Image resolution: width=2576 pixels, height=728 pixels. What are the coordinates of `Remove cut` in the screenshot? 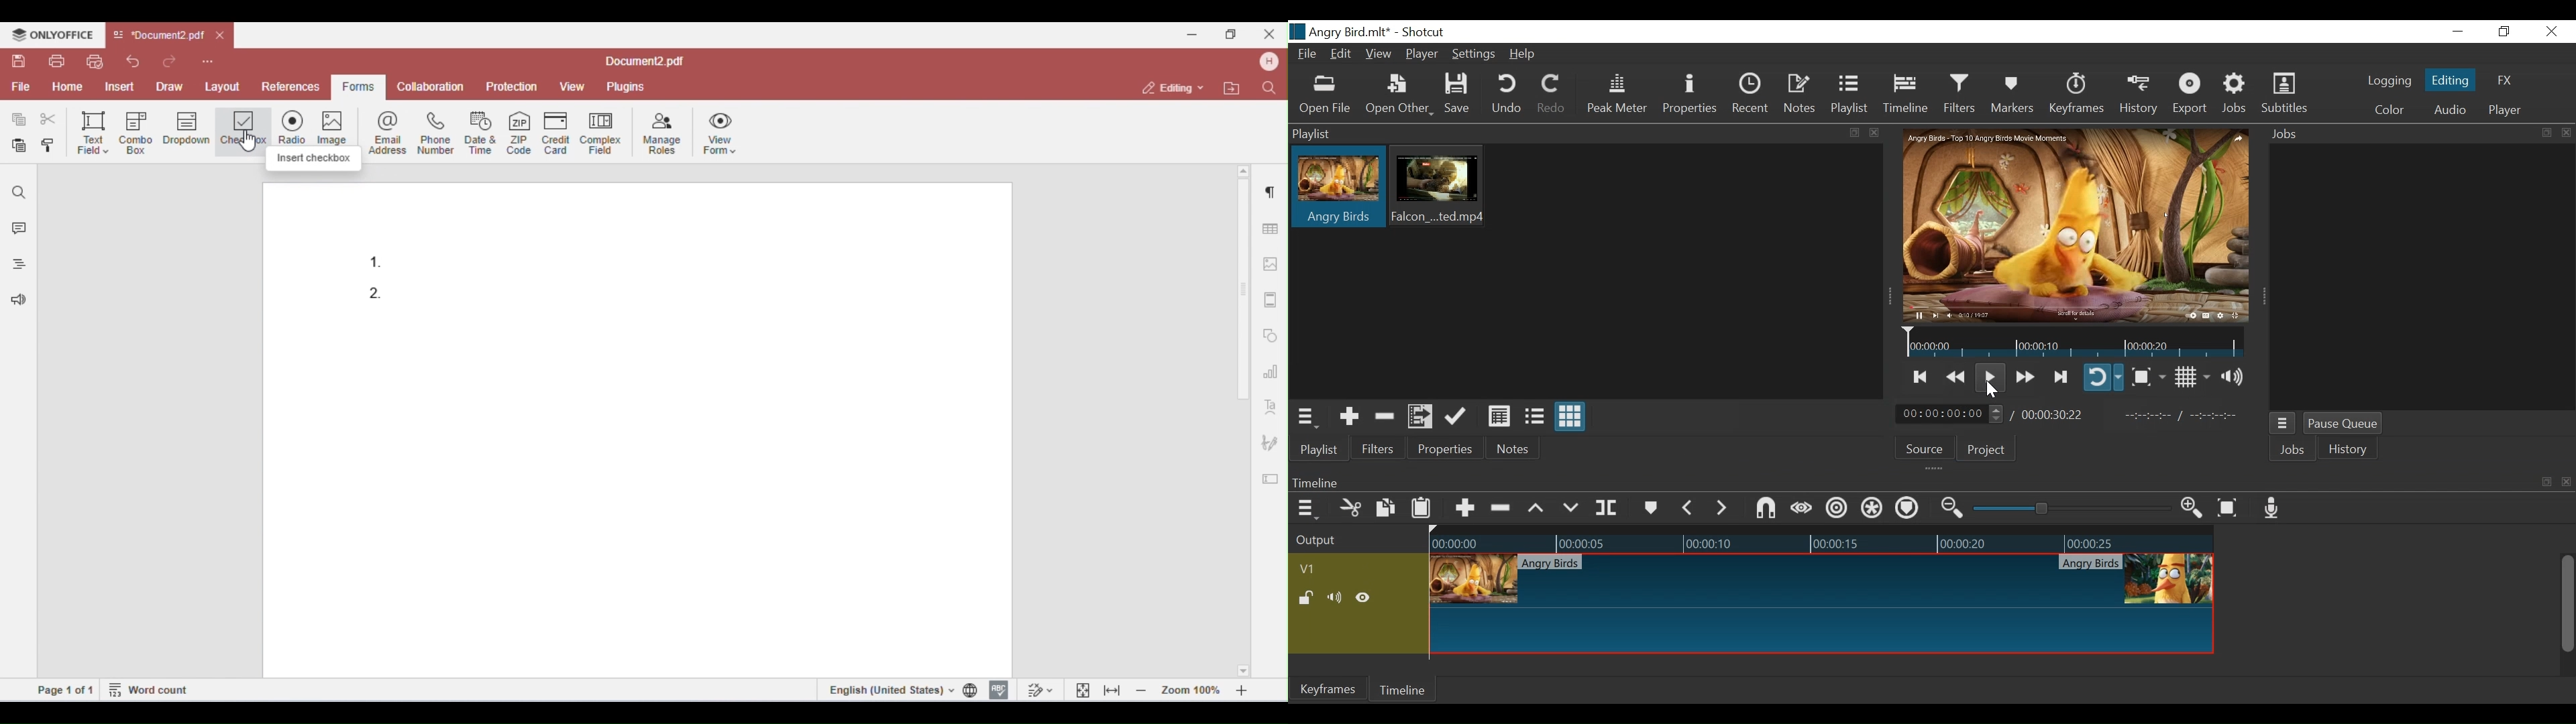 It's located at (1385, 416).